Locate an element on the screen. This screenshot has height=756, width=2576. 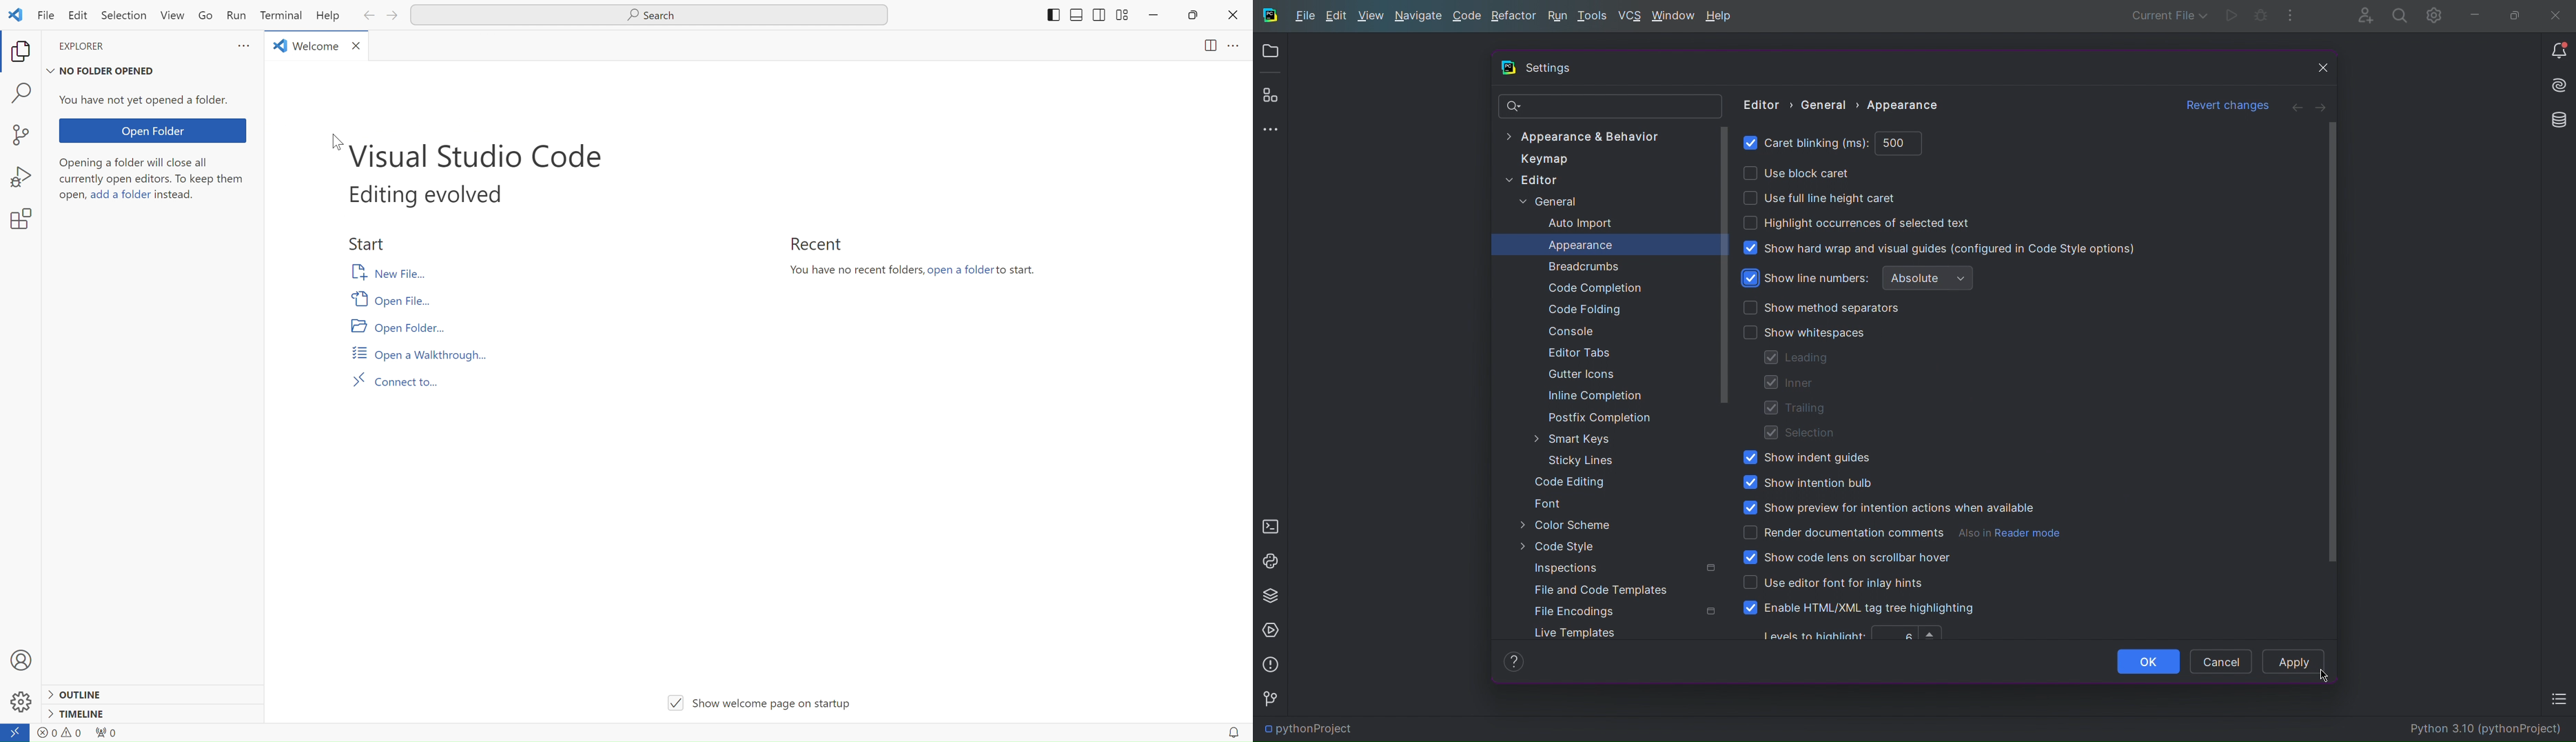
File Encodings is located at coordinates (1577, 612).